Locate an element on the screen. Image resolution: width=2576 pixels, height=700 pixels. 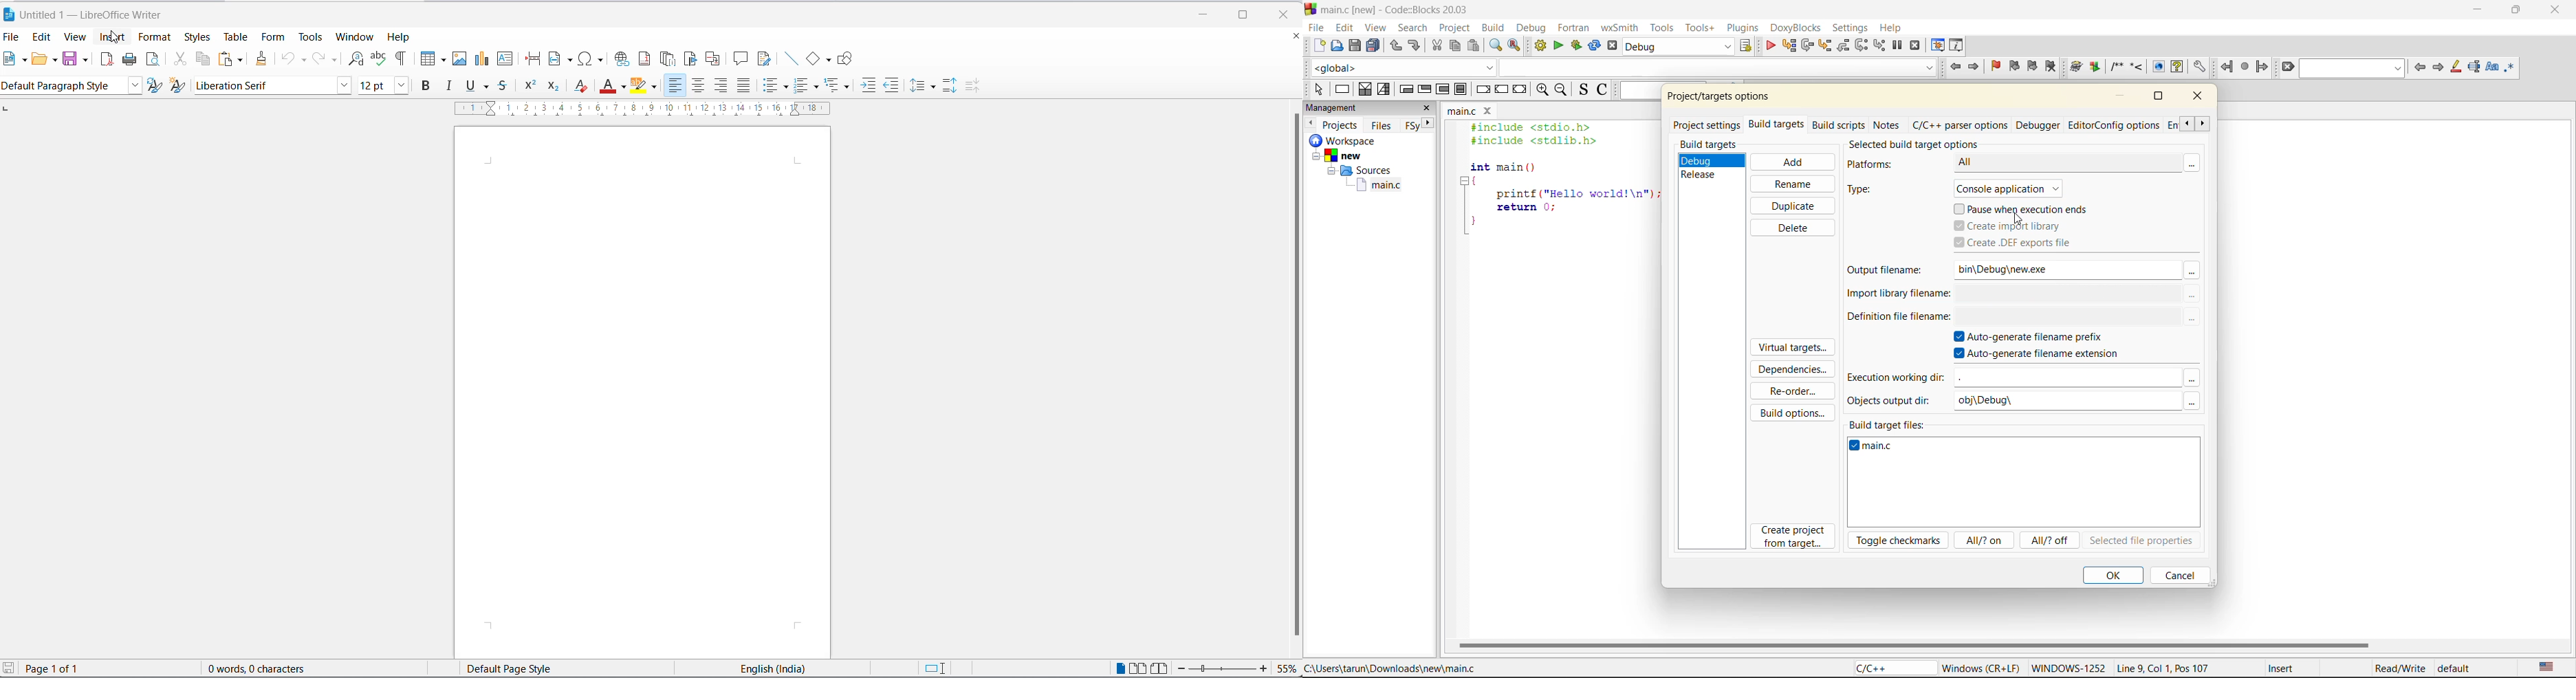
notes is located at coordinates (1888, 123).